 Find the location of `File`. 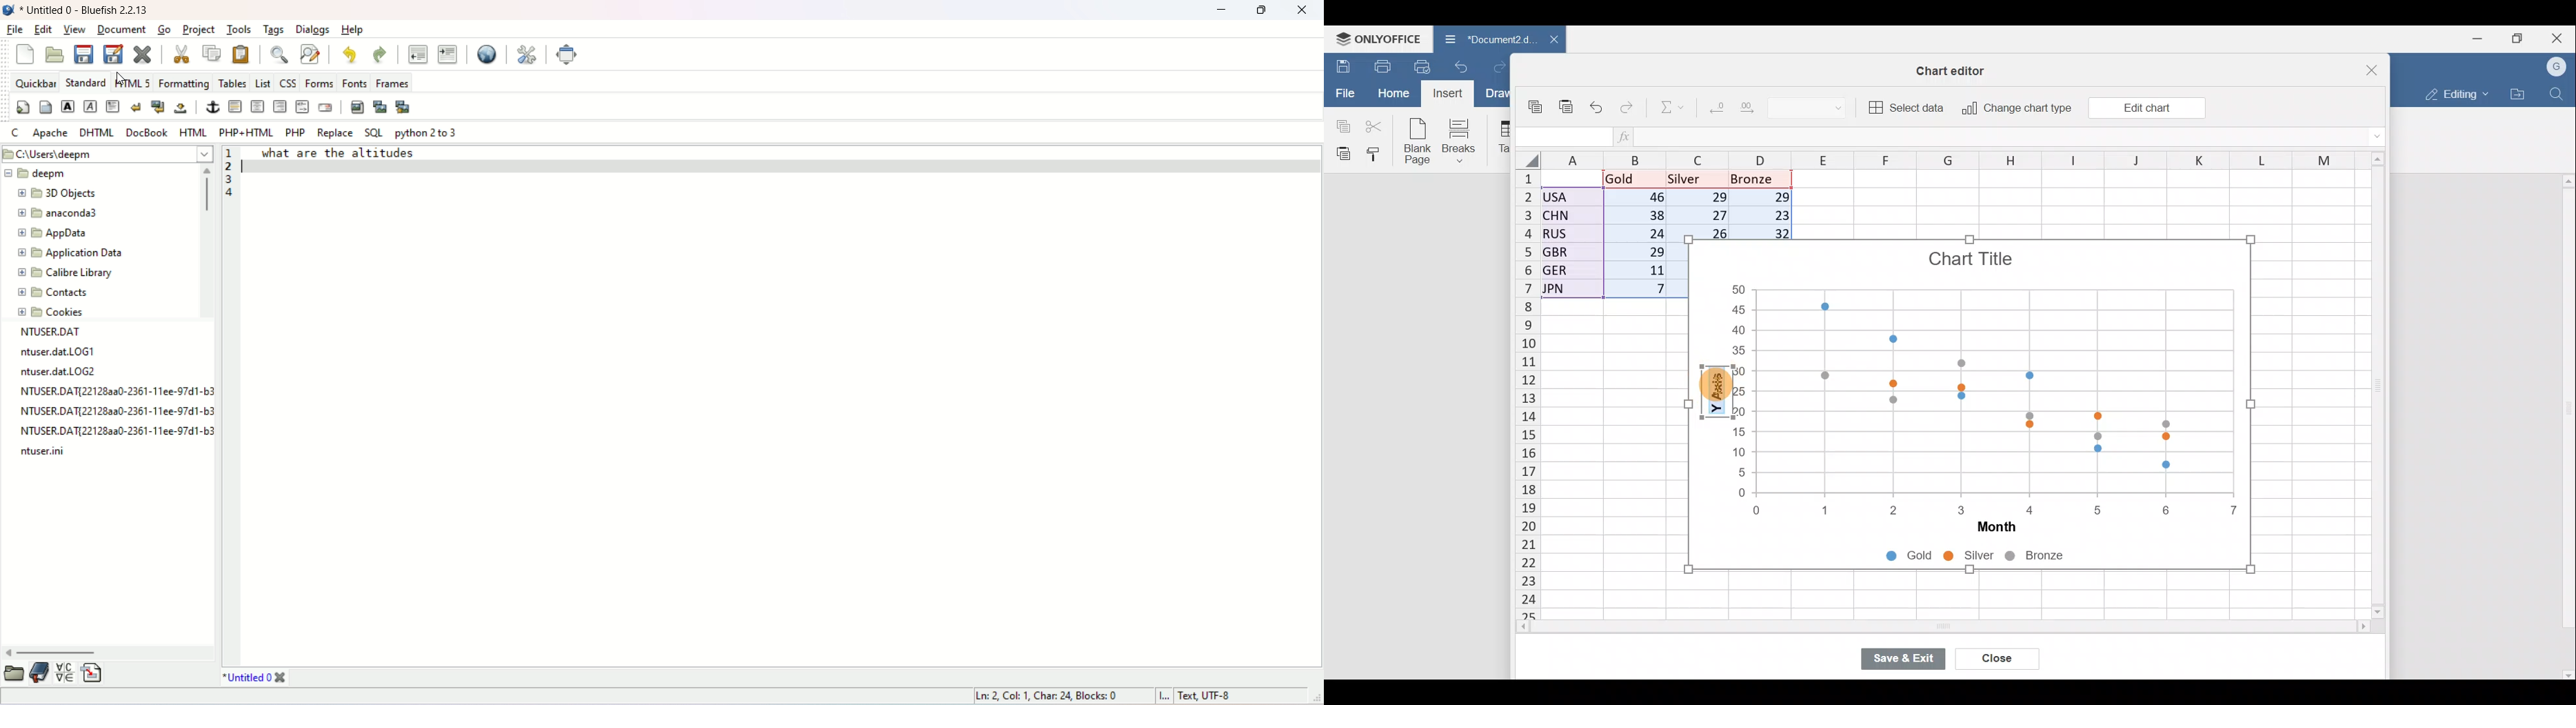

File is located at coordinates (1340, 94).